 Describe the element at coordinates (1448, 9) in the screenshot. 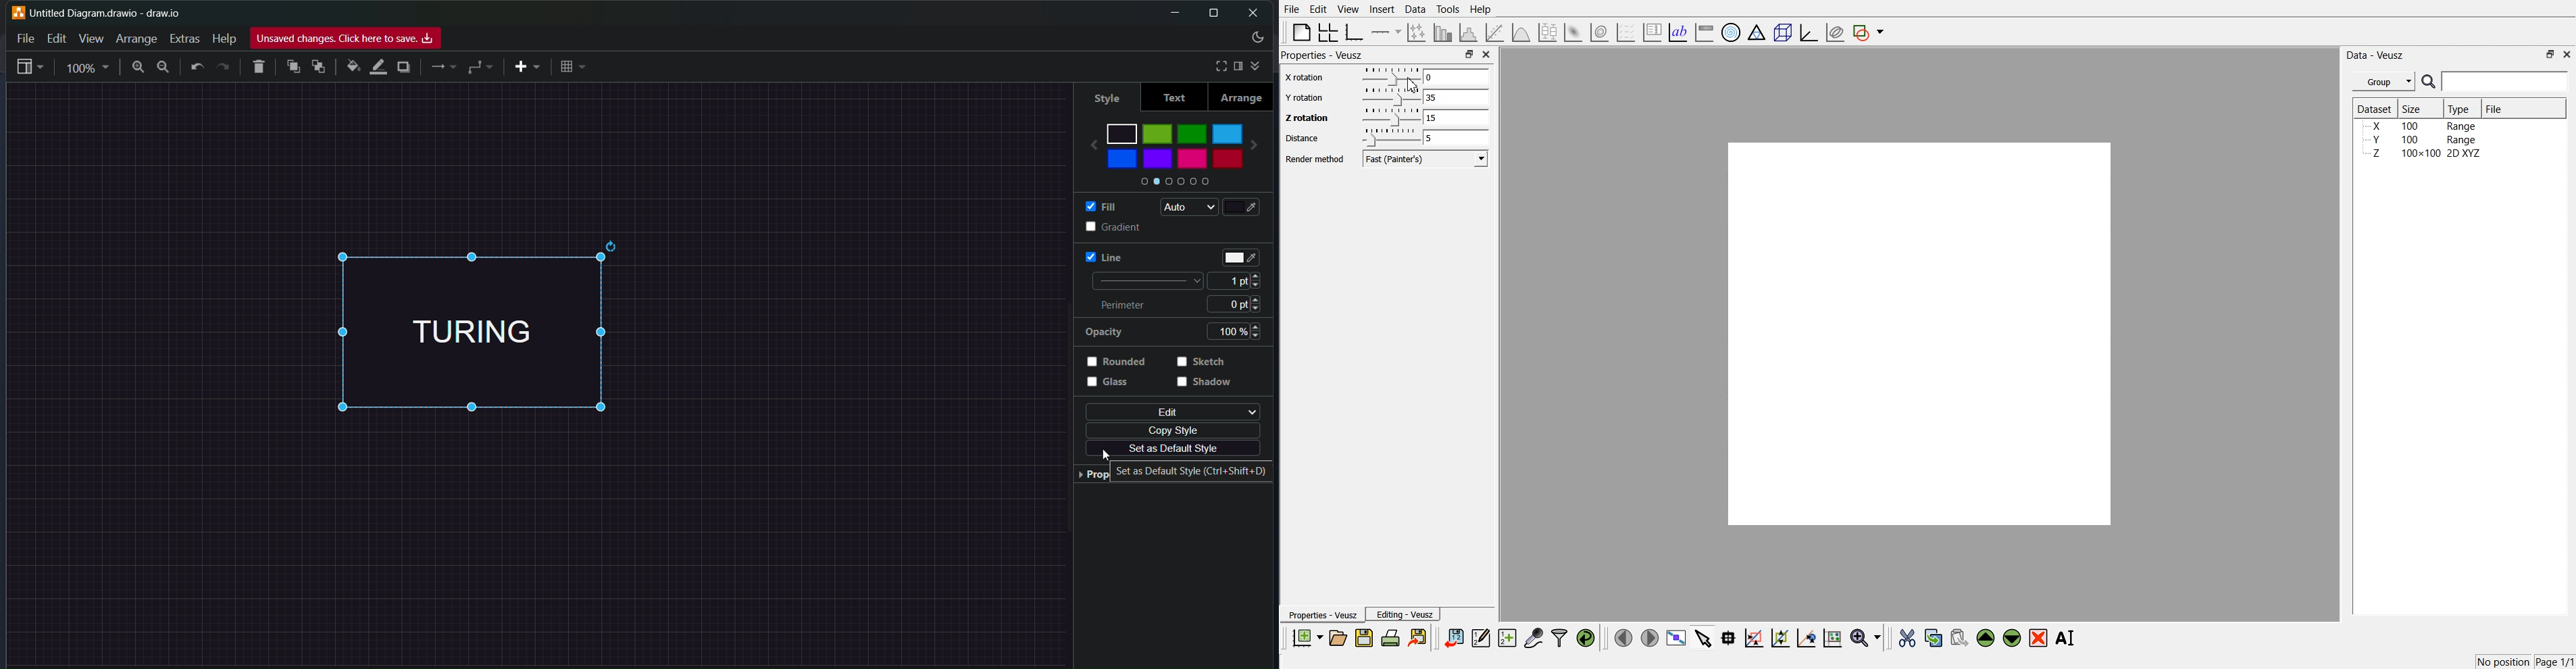

I see `Tools` at that location.